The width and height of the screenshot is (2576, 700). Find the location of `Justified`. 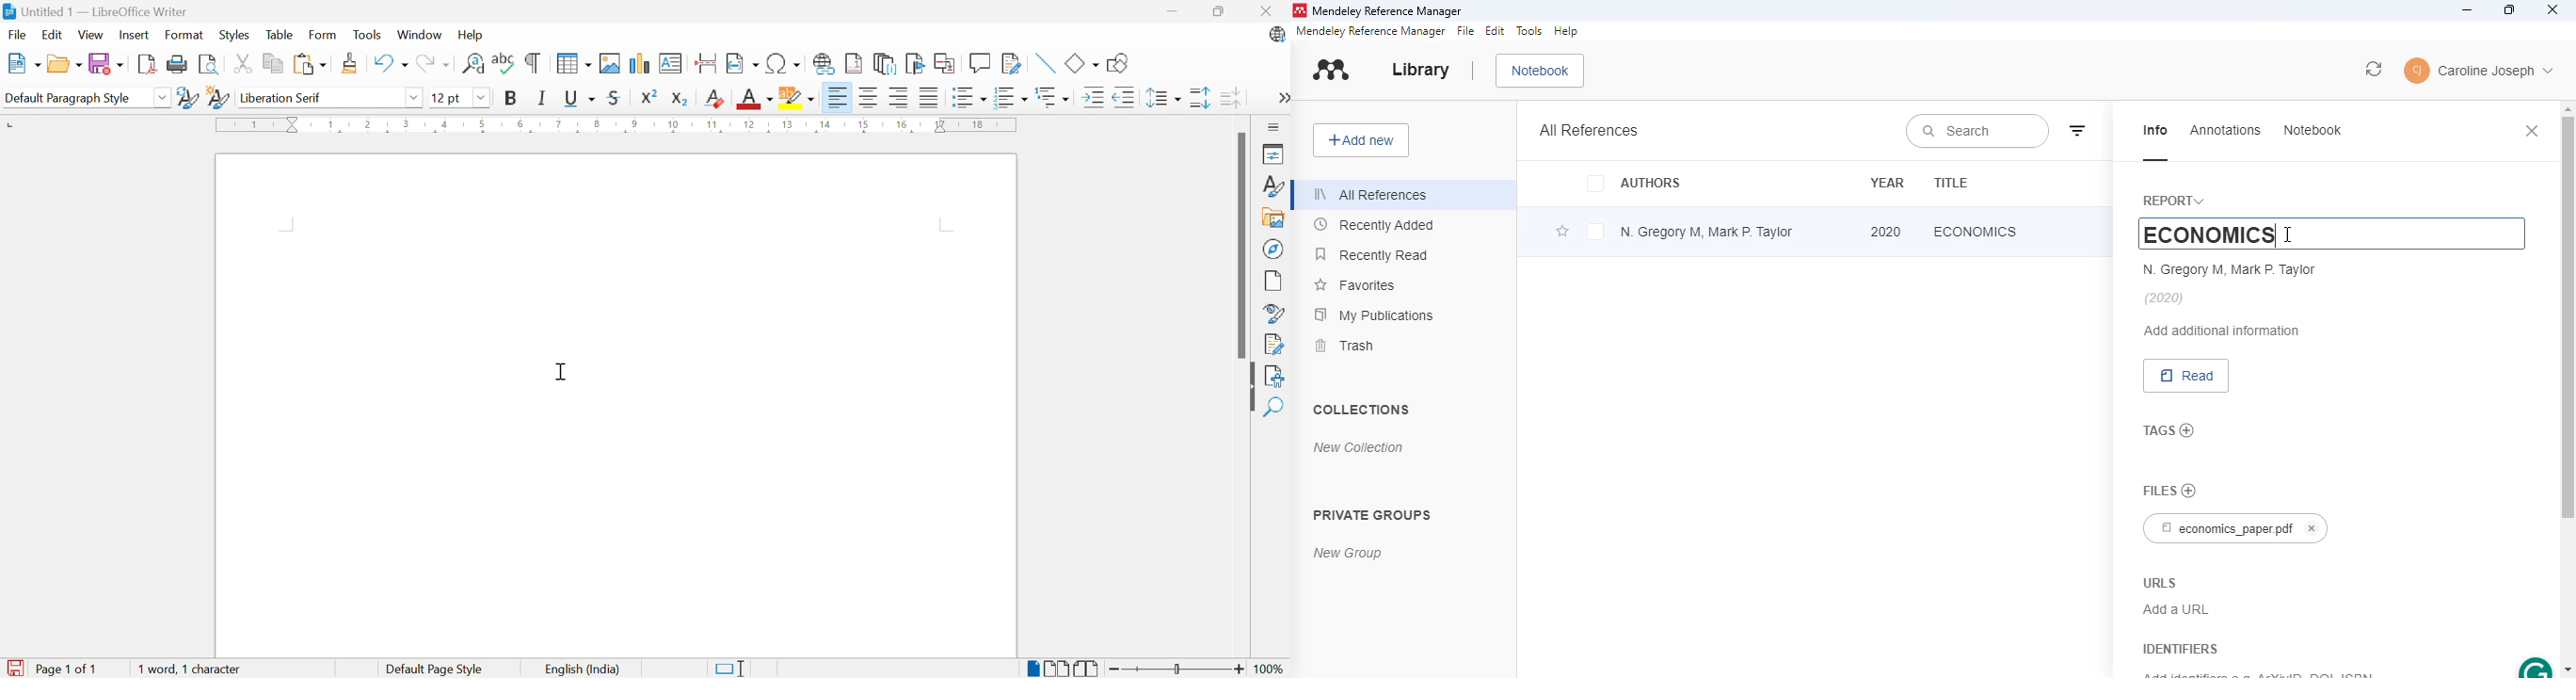

Justified is located at coordinates (930, 98).